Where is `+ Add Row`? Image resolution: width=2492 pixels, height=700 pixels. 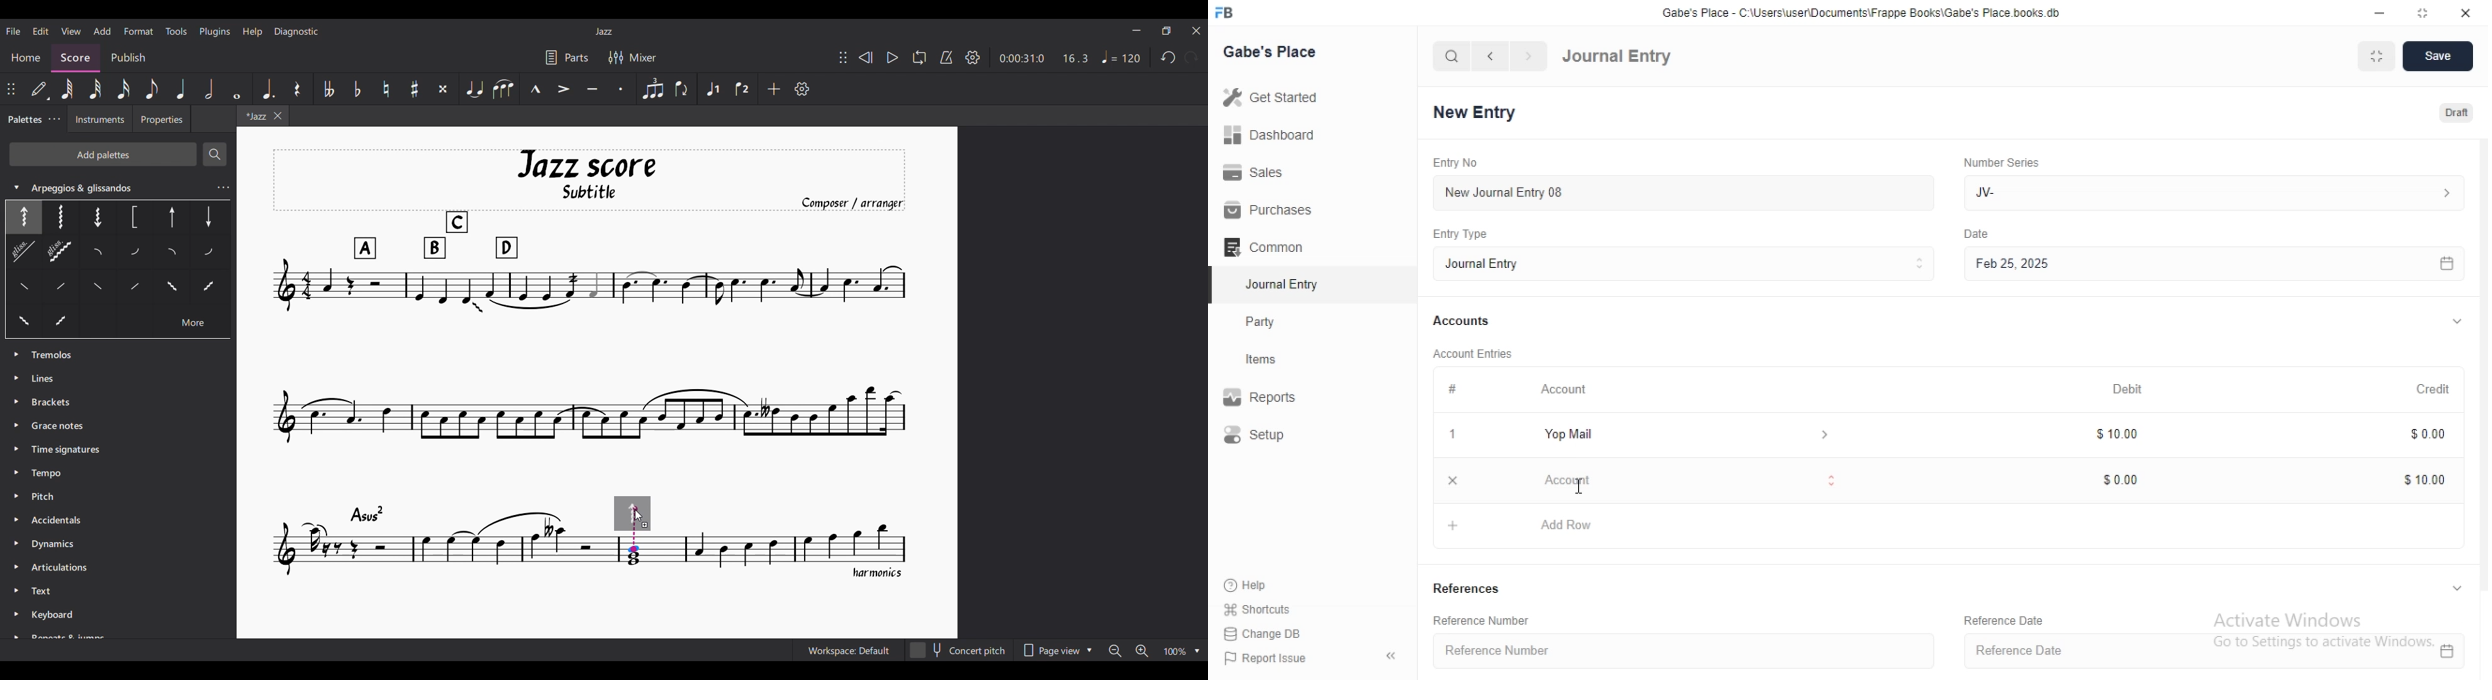
+ Add Row is located at coordinates (1954, 526).